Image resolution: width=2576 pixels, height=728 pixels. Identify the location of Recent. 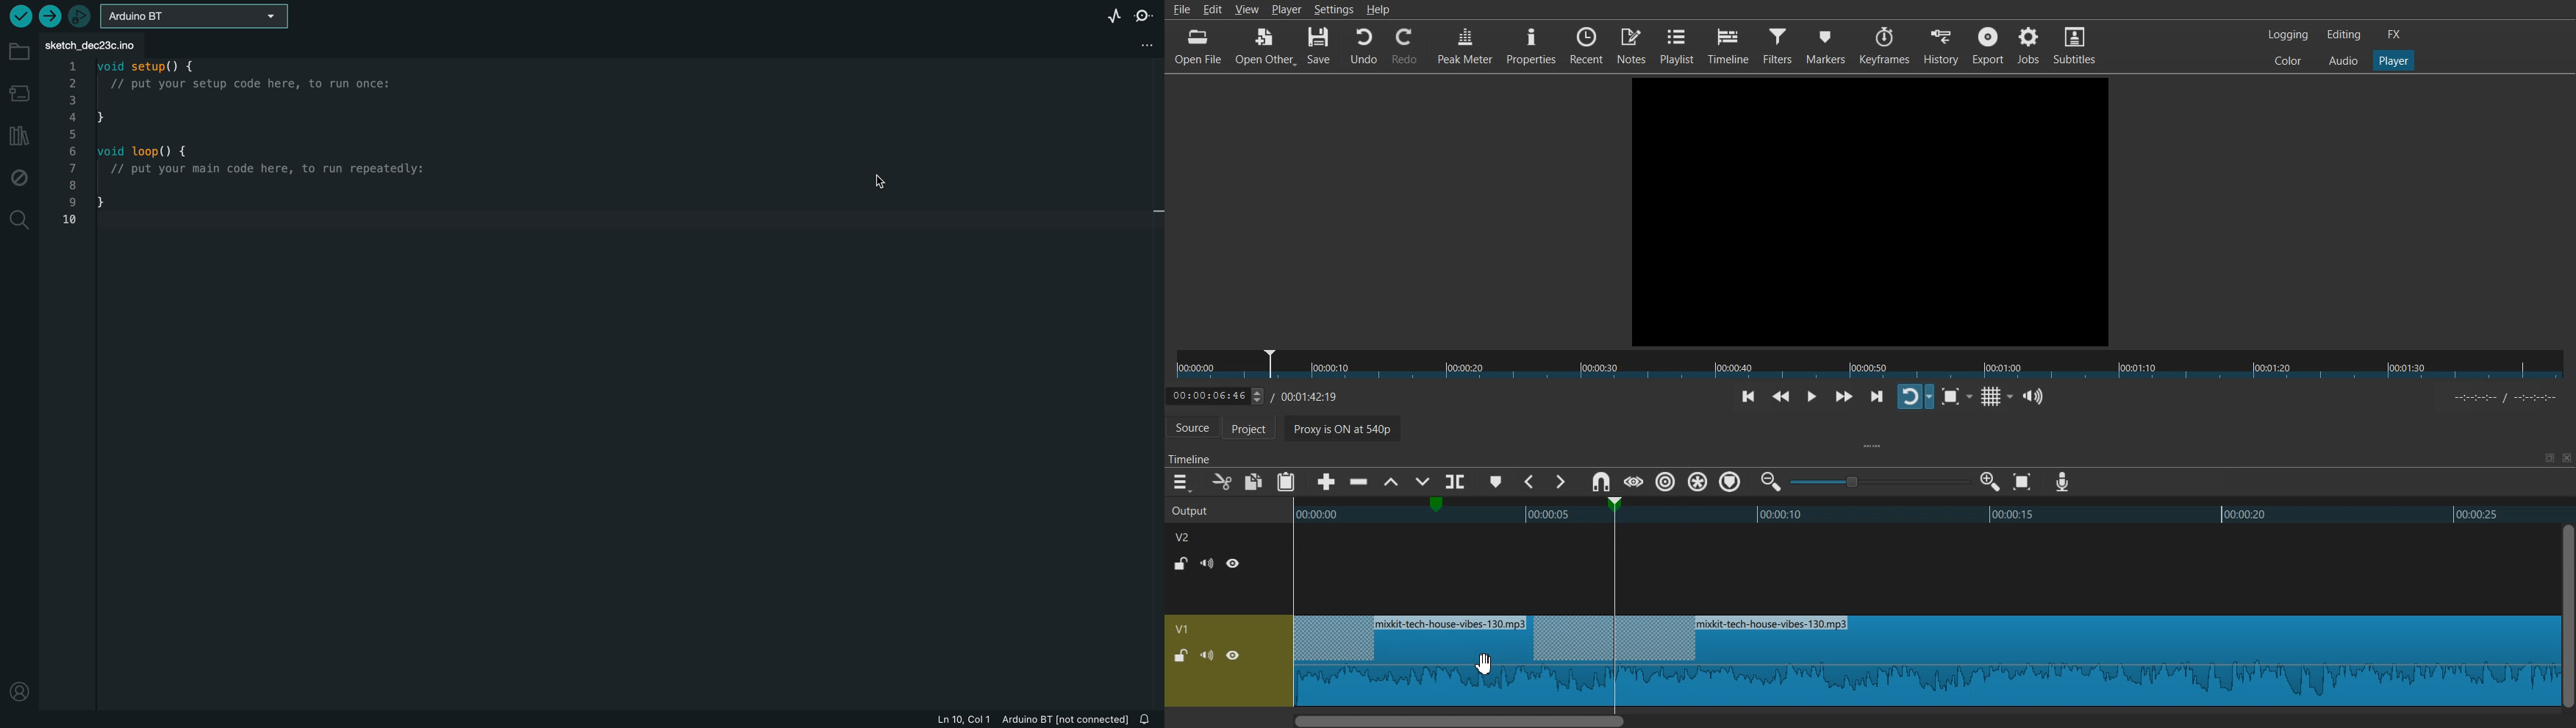
(1586, 44).